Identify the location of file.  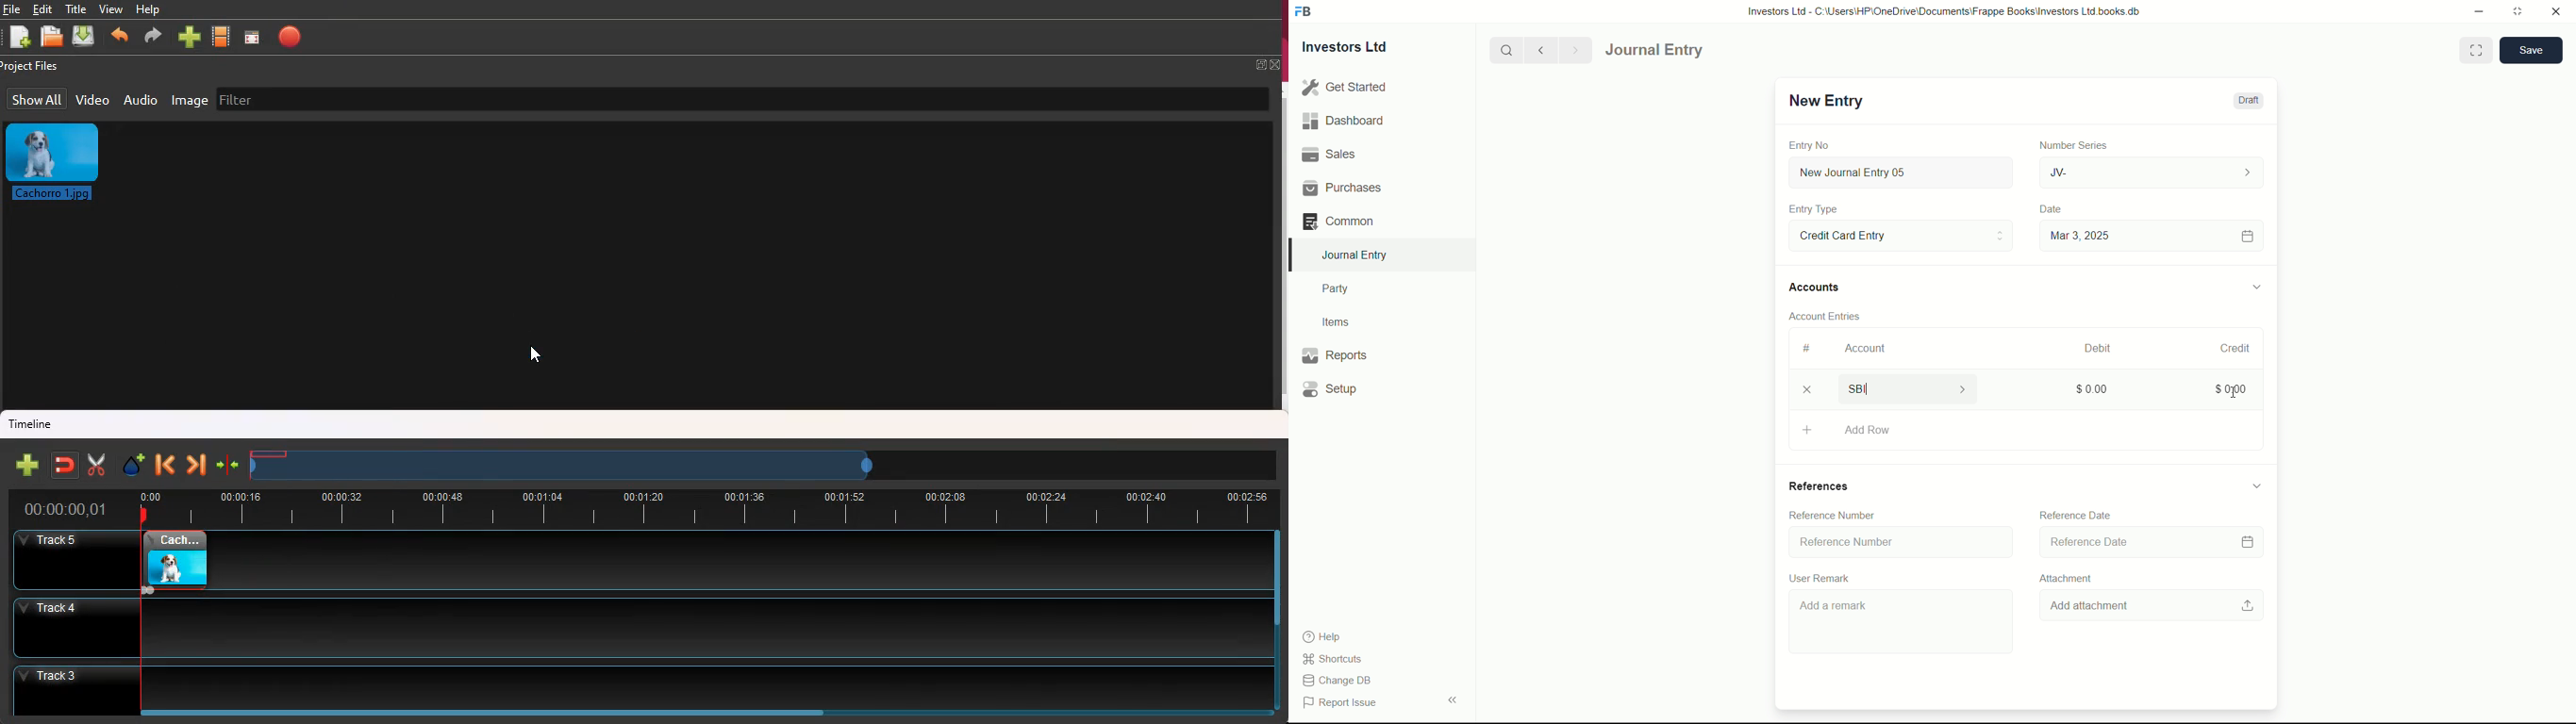
(11, 8).